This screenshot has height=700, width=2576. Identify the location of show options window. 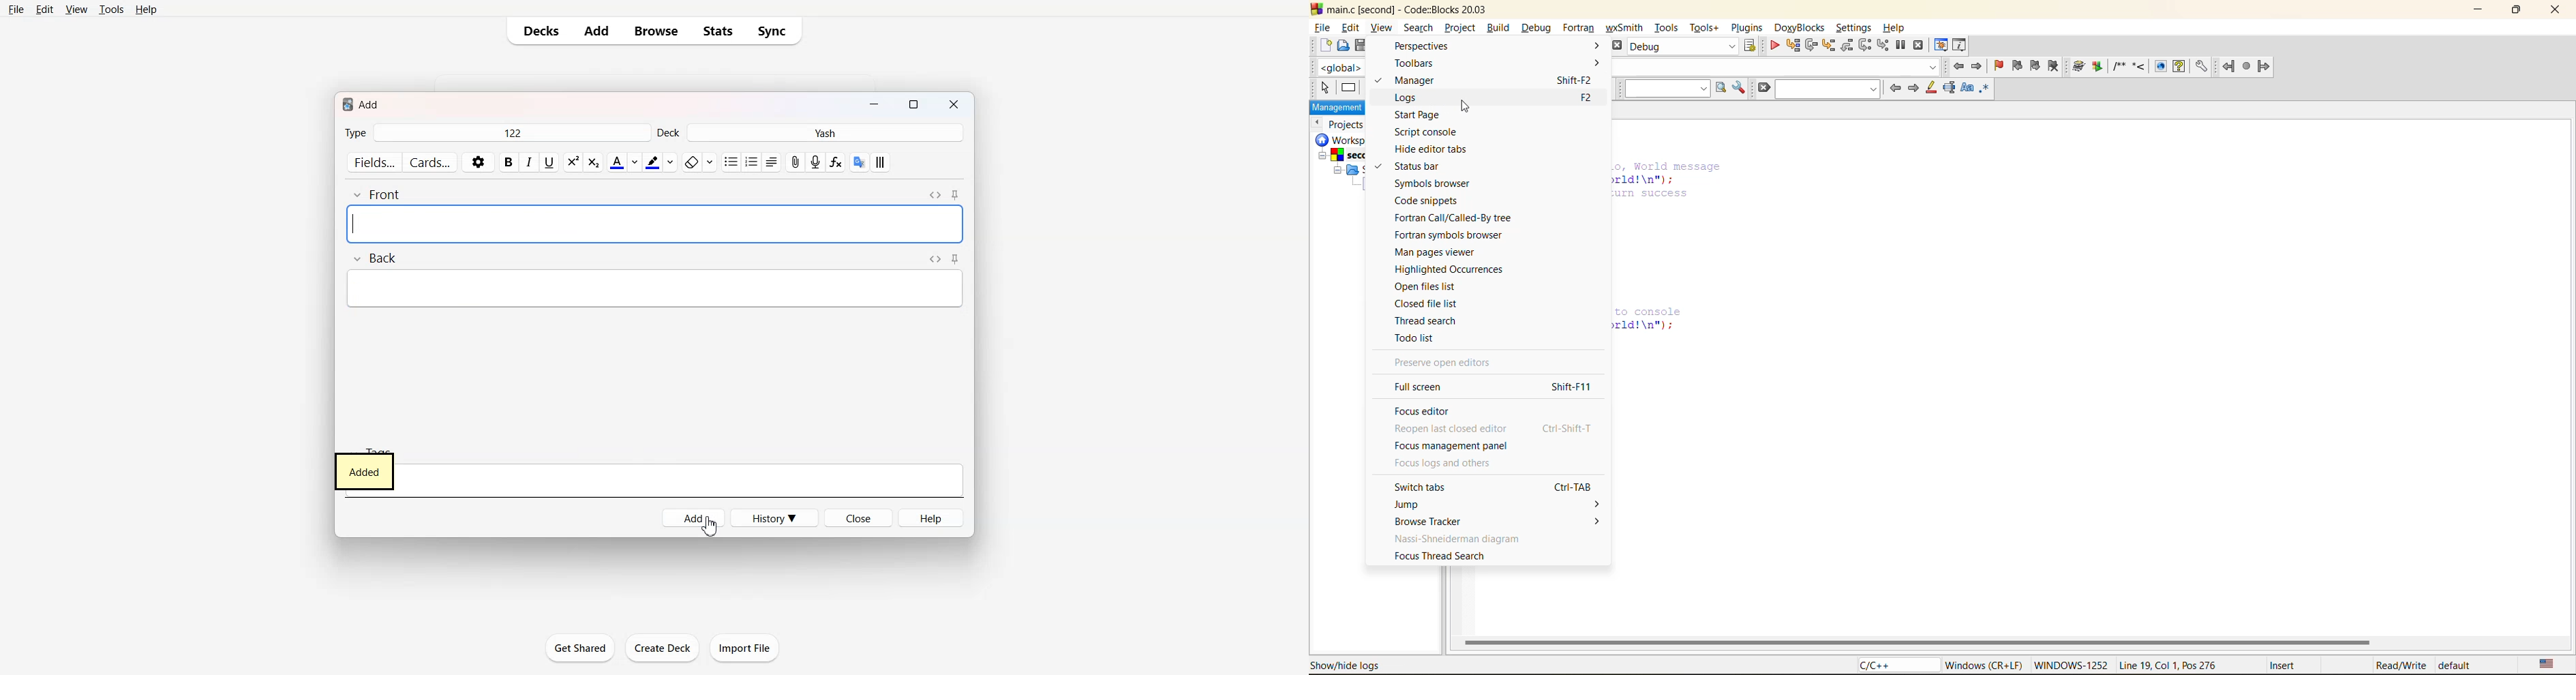
(1741, 89).